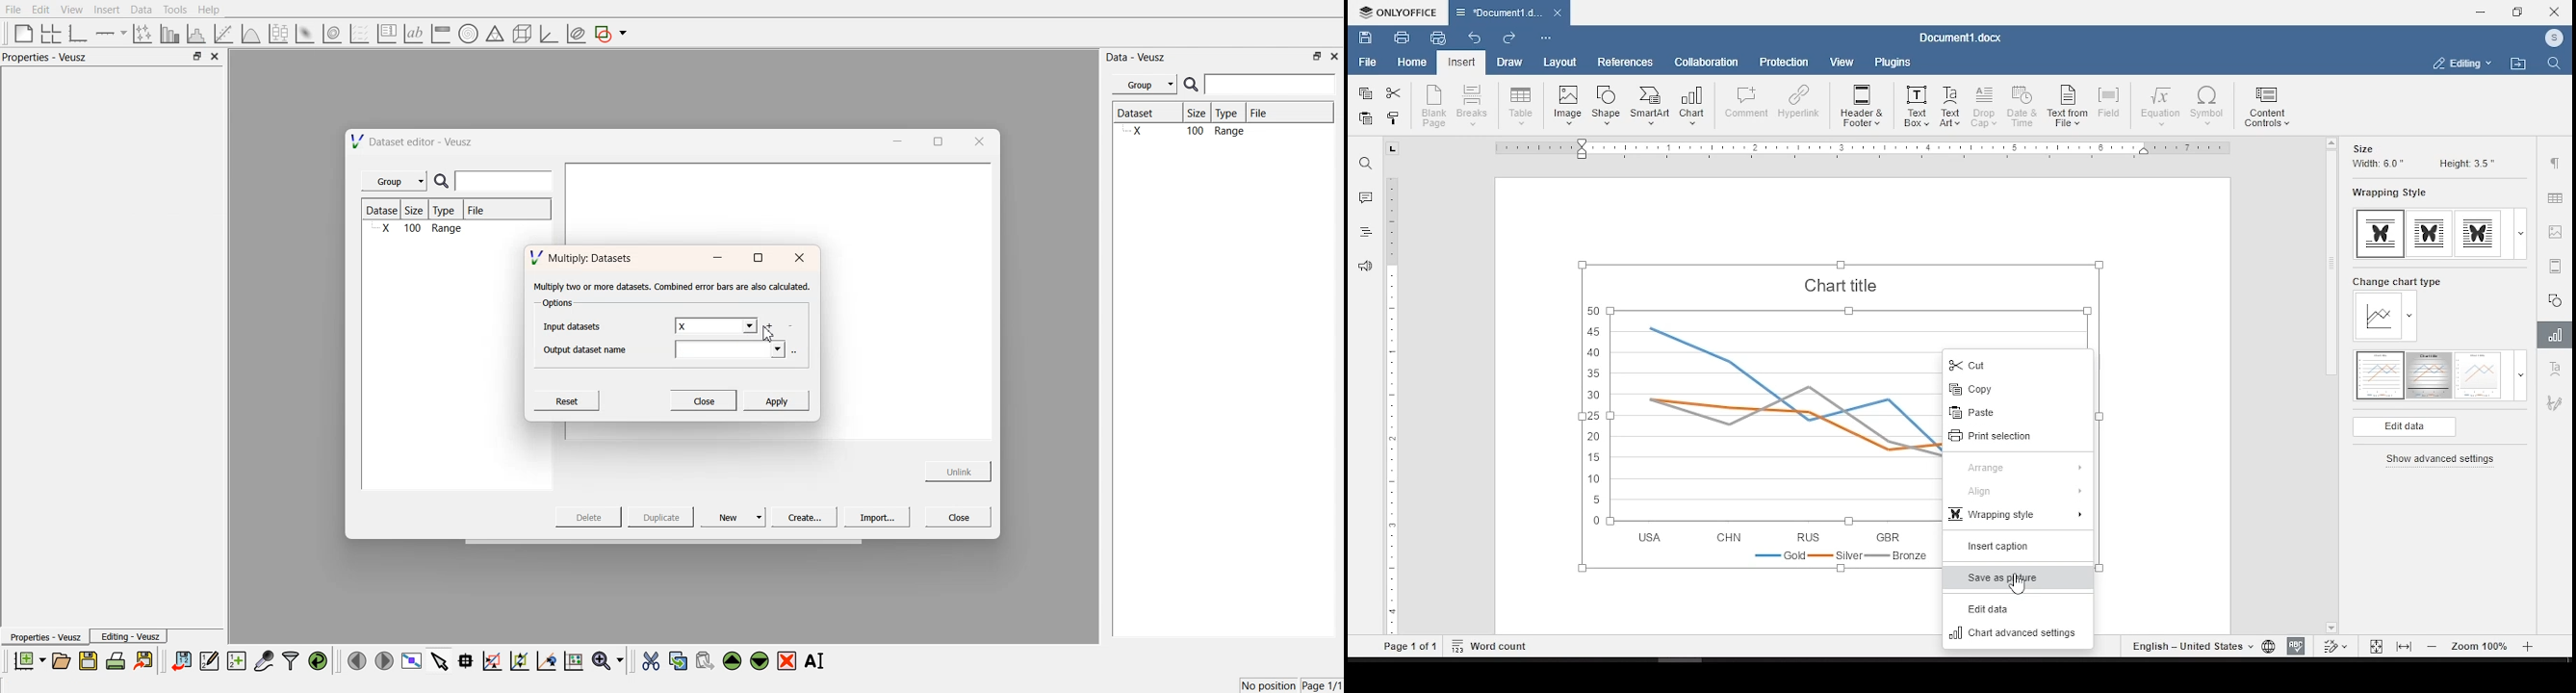 This screenshot has height=700, width=2576. What do you see at coordinates (506, 181) in the screenshot?
I see `enter search field` at bounding box center [506, 181].